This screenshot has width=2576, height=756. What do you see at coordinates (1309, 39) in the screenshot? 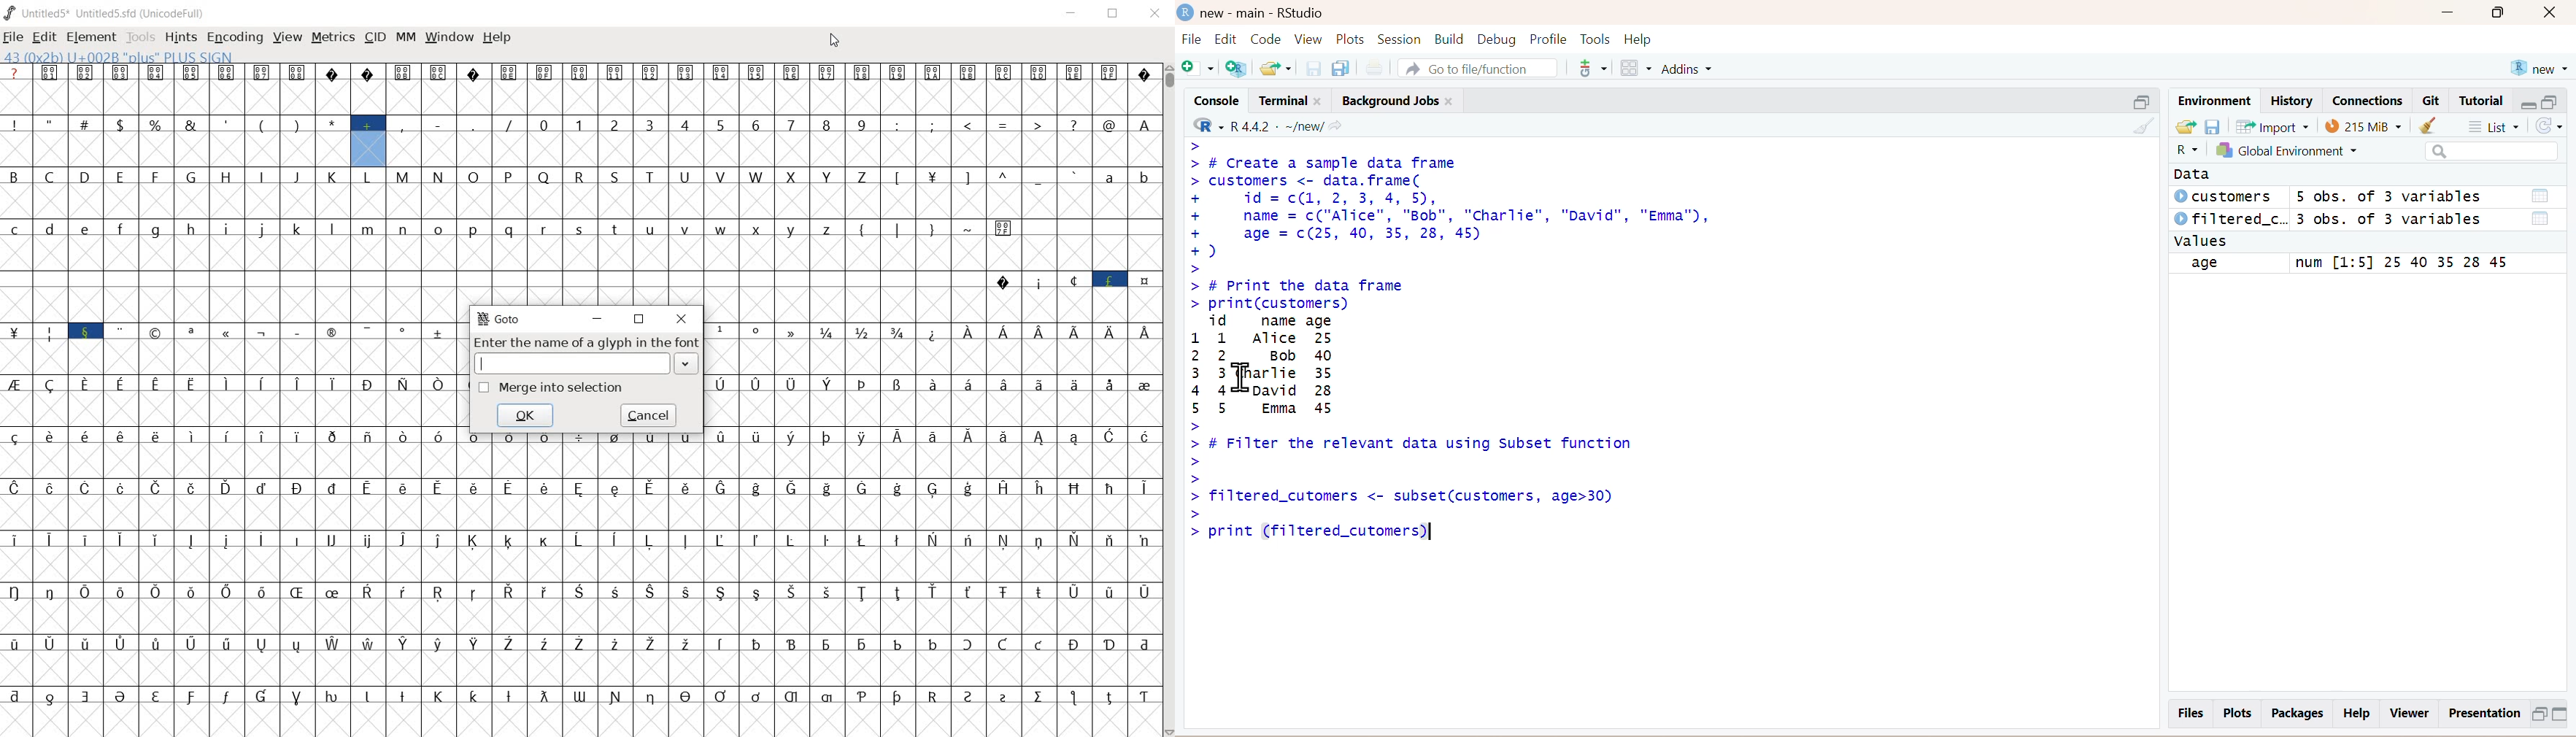
I see `View` at bounding box center [1309, 39].